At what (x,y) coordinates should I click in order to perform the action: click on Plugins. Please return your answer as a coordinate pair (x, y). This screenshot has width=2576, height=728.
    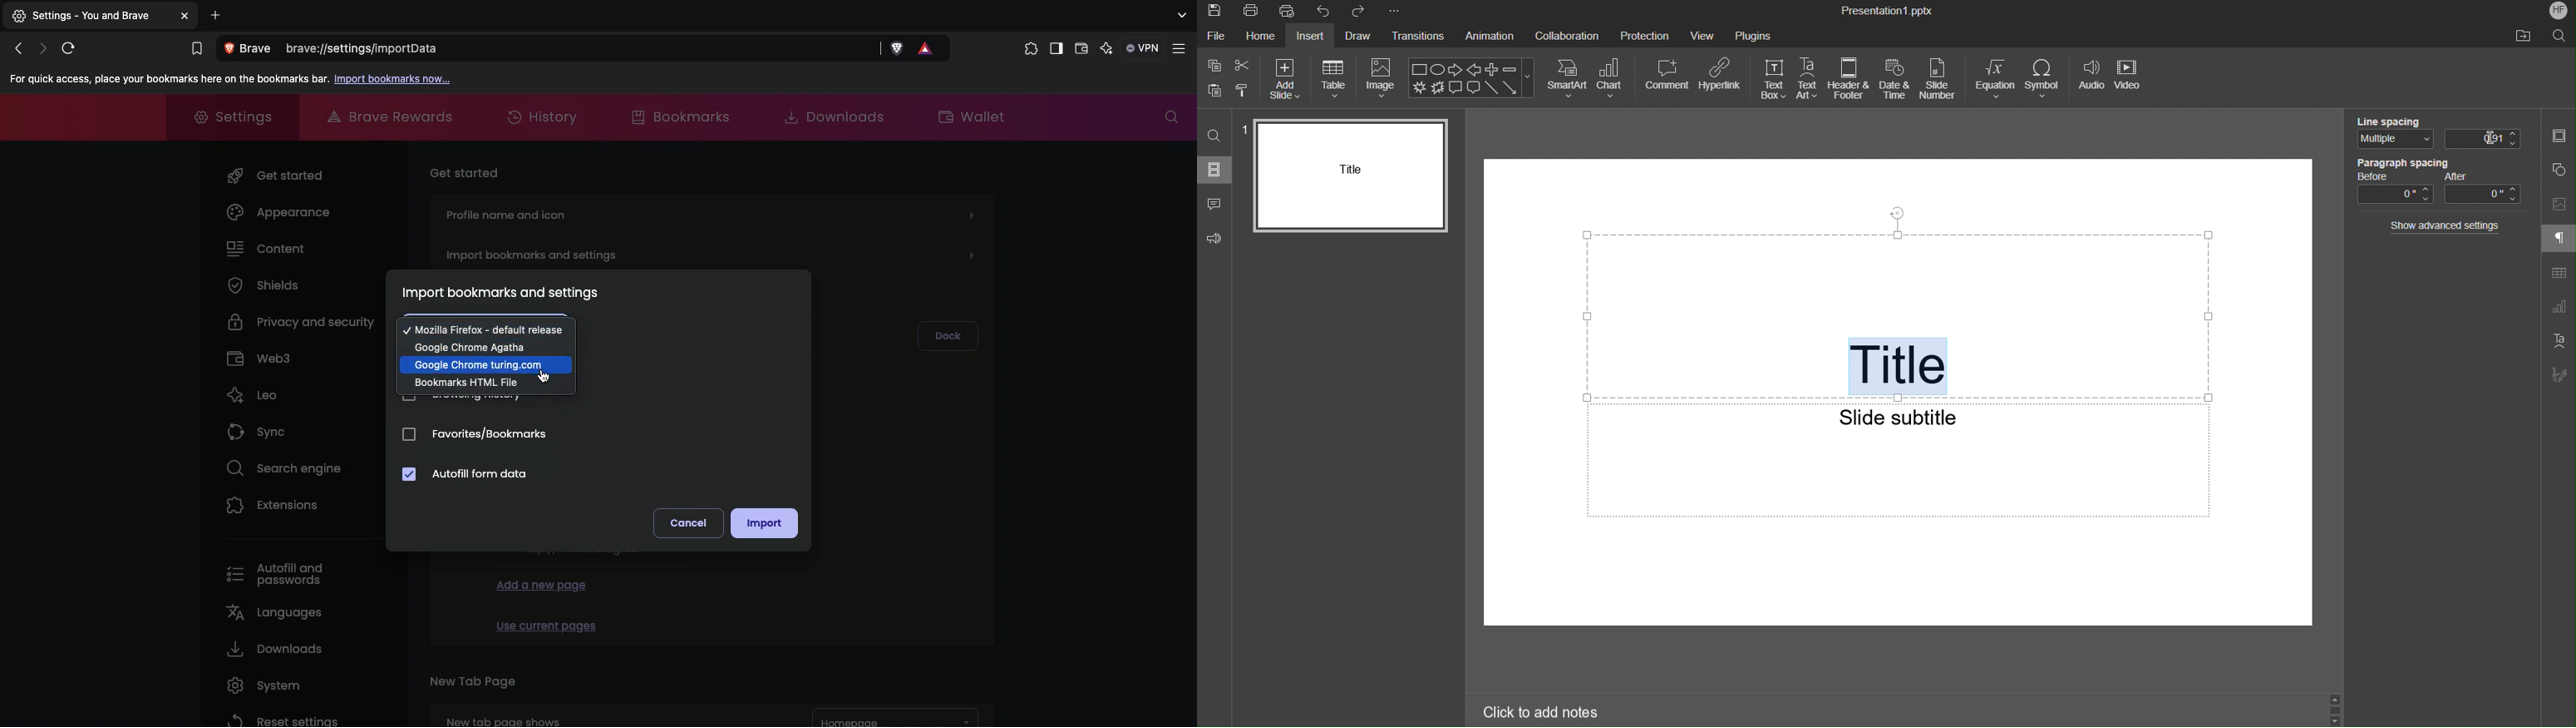
    Looking at the image, I should click on (1753, 36).